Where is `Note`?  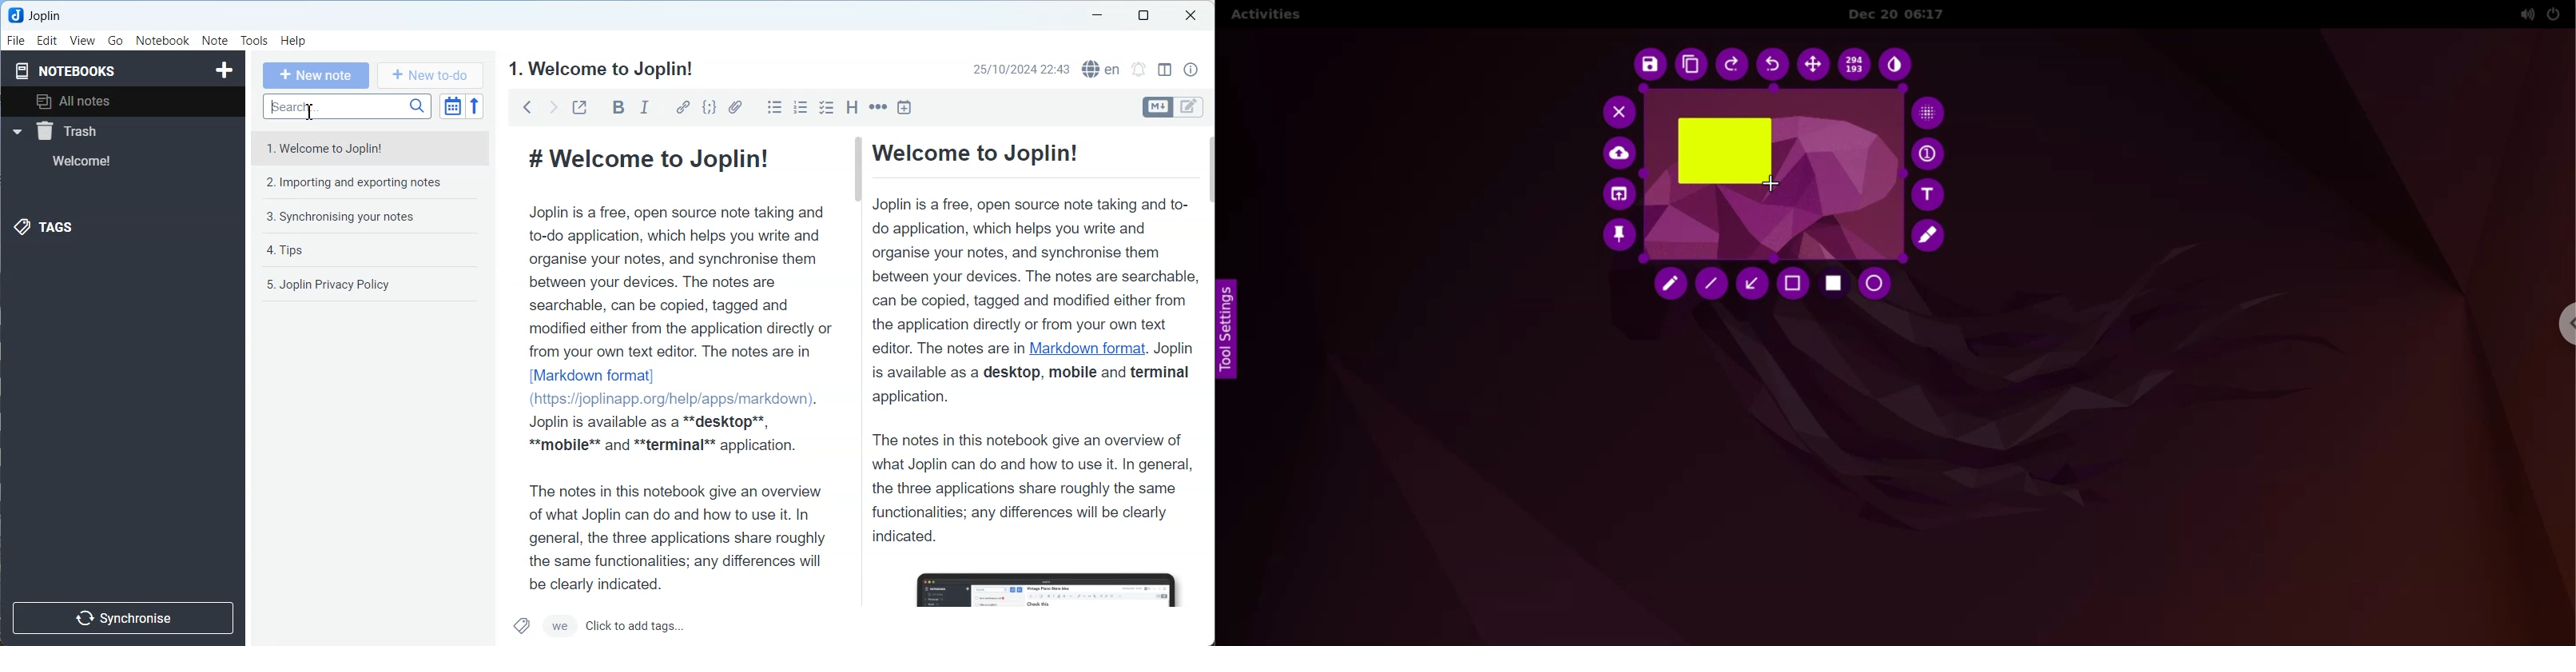
Note is located at coordinates (214, 40).